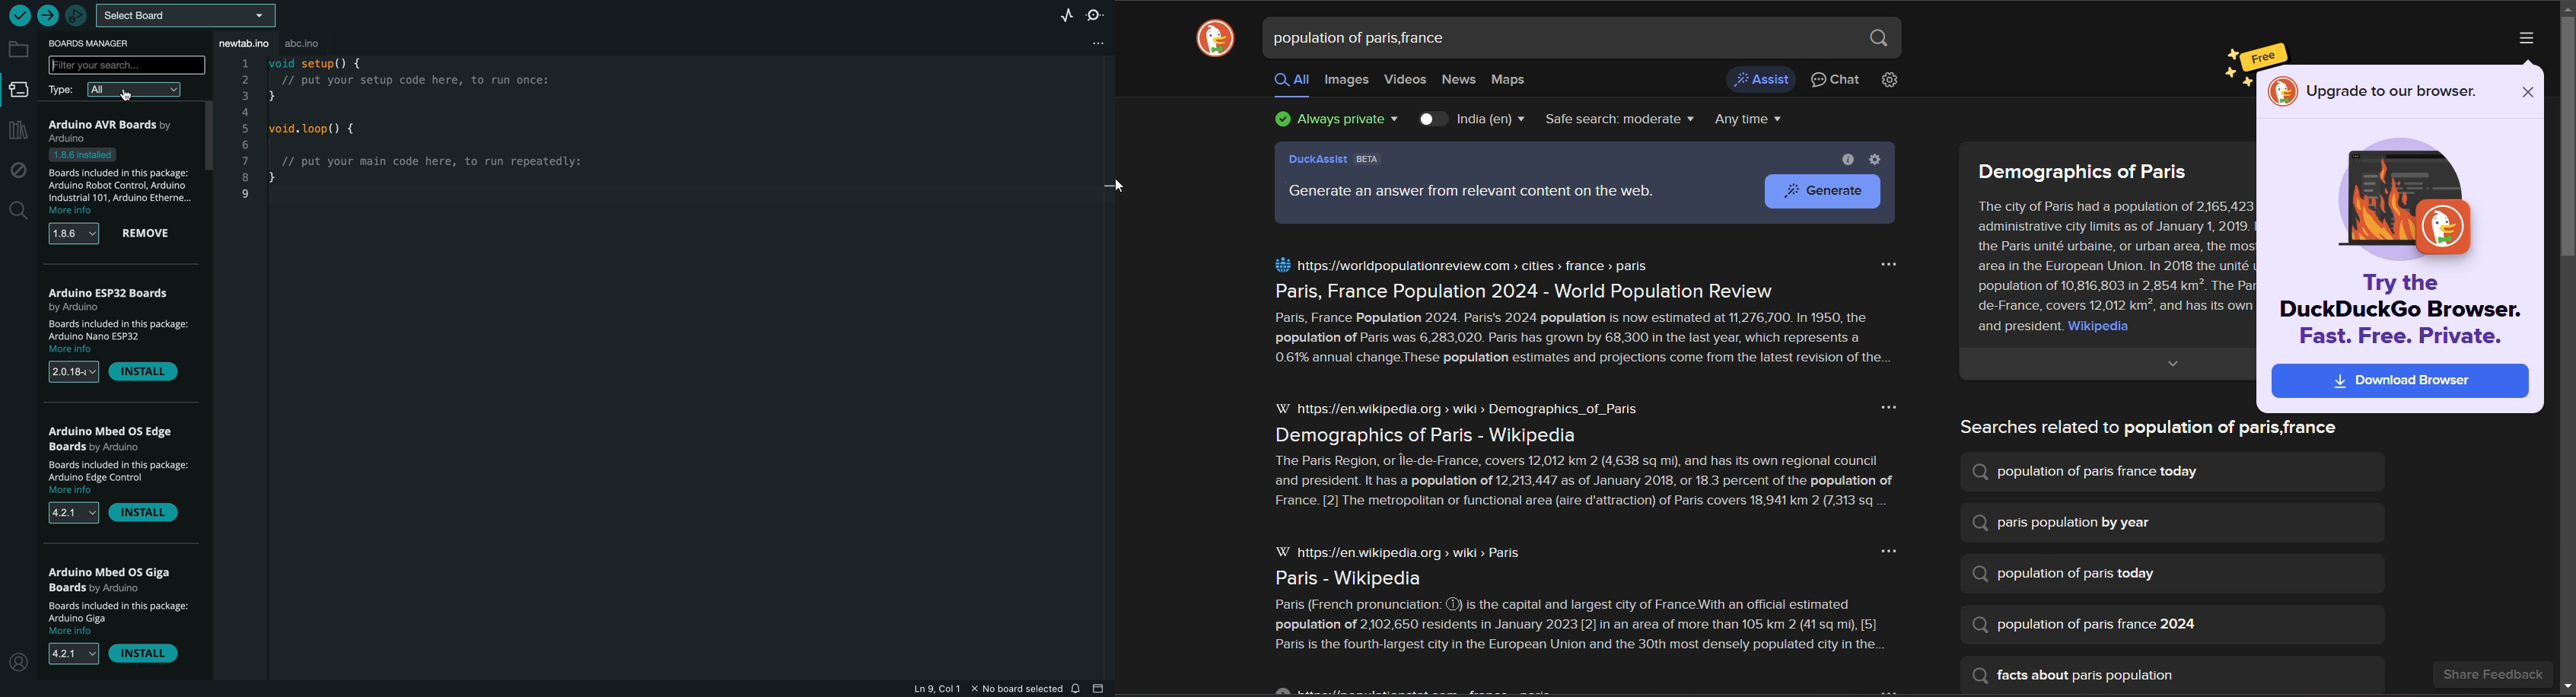 This screenshot has width=2576, height=700. I want to click on population of paris france 2024, so click(2090, 625).